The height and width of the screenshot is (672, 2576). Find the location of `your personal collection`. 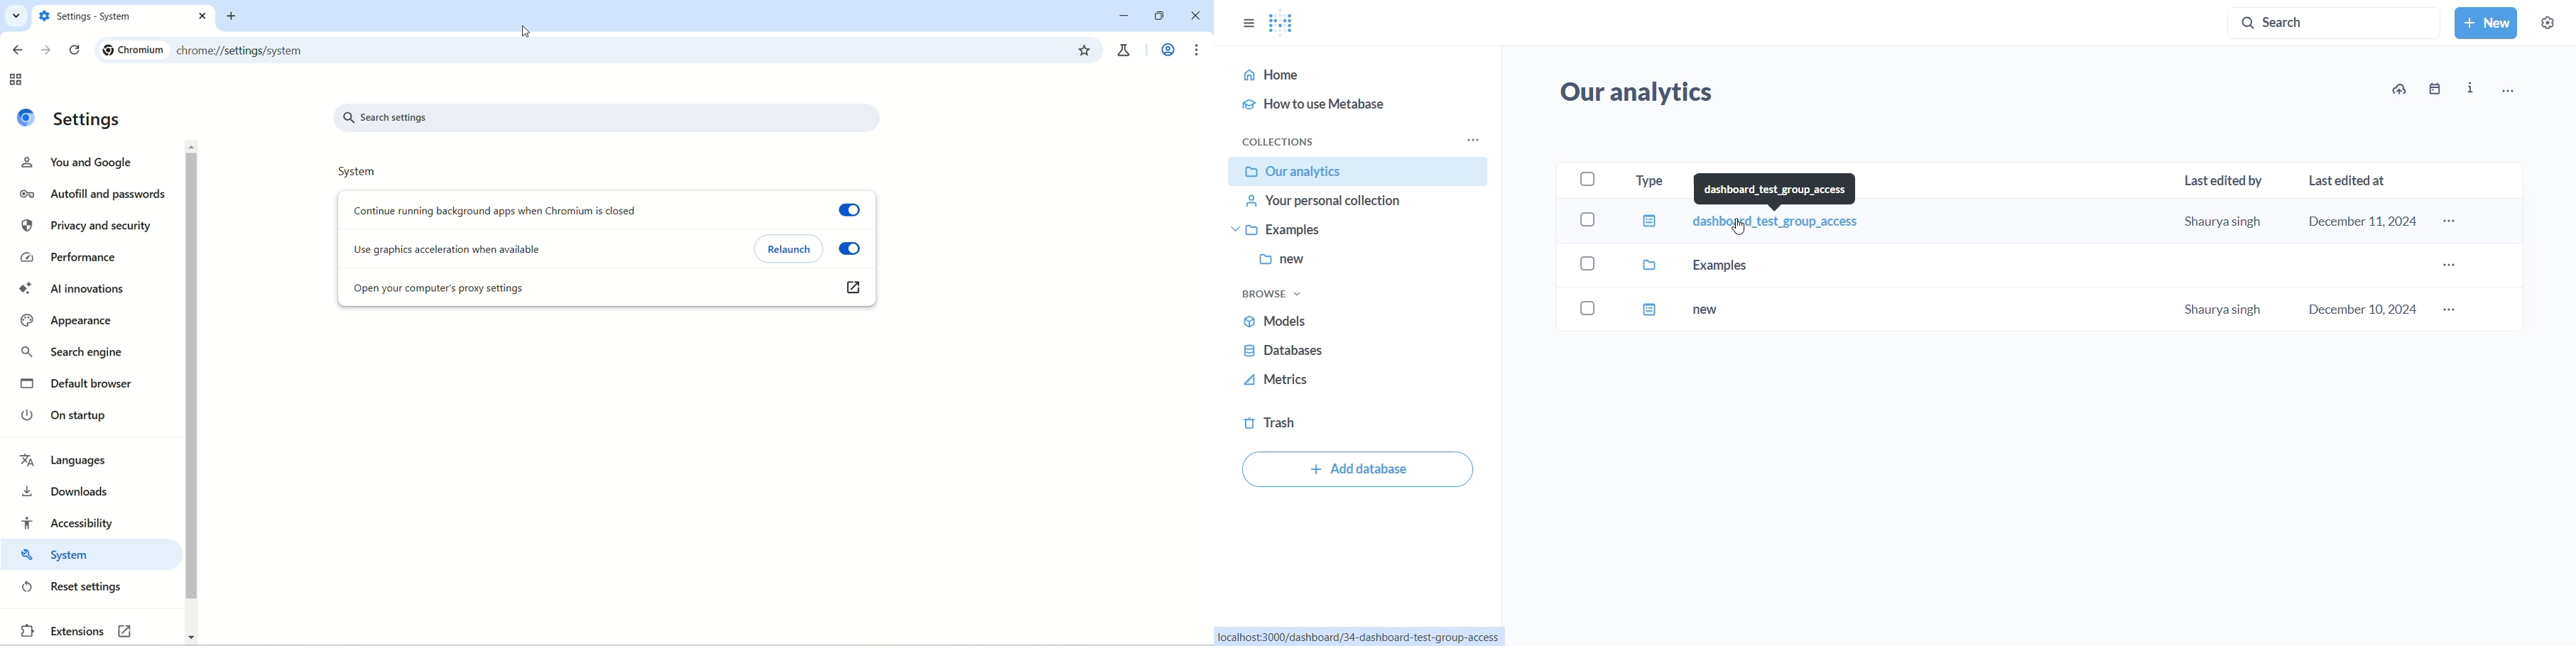

your personal collection is located at coordinates (1356, 205).